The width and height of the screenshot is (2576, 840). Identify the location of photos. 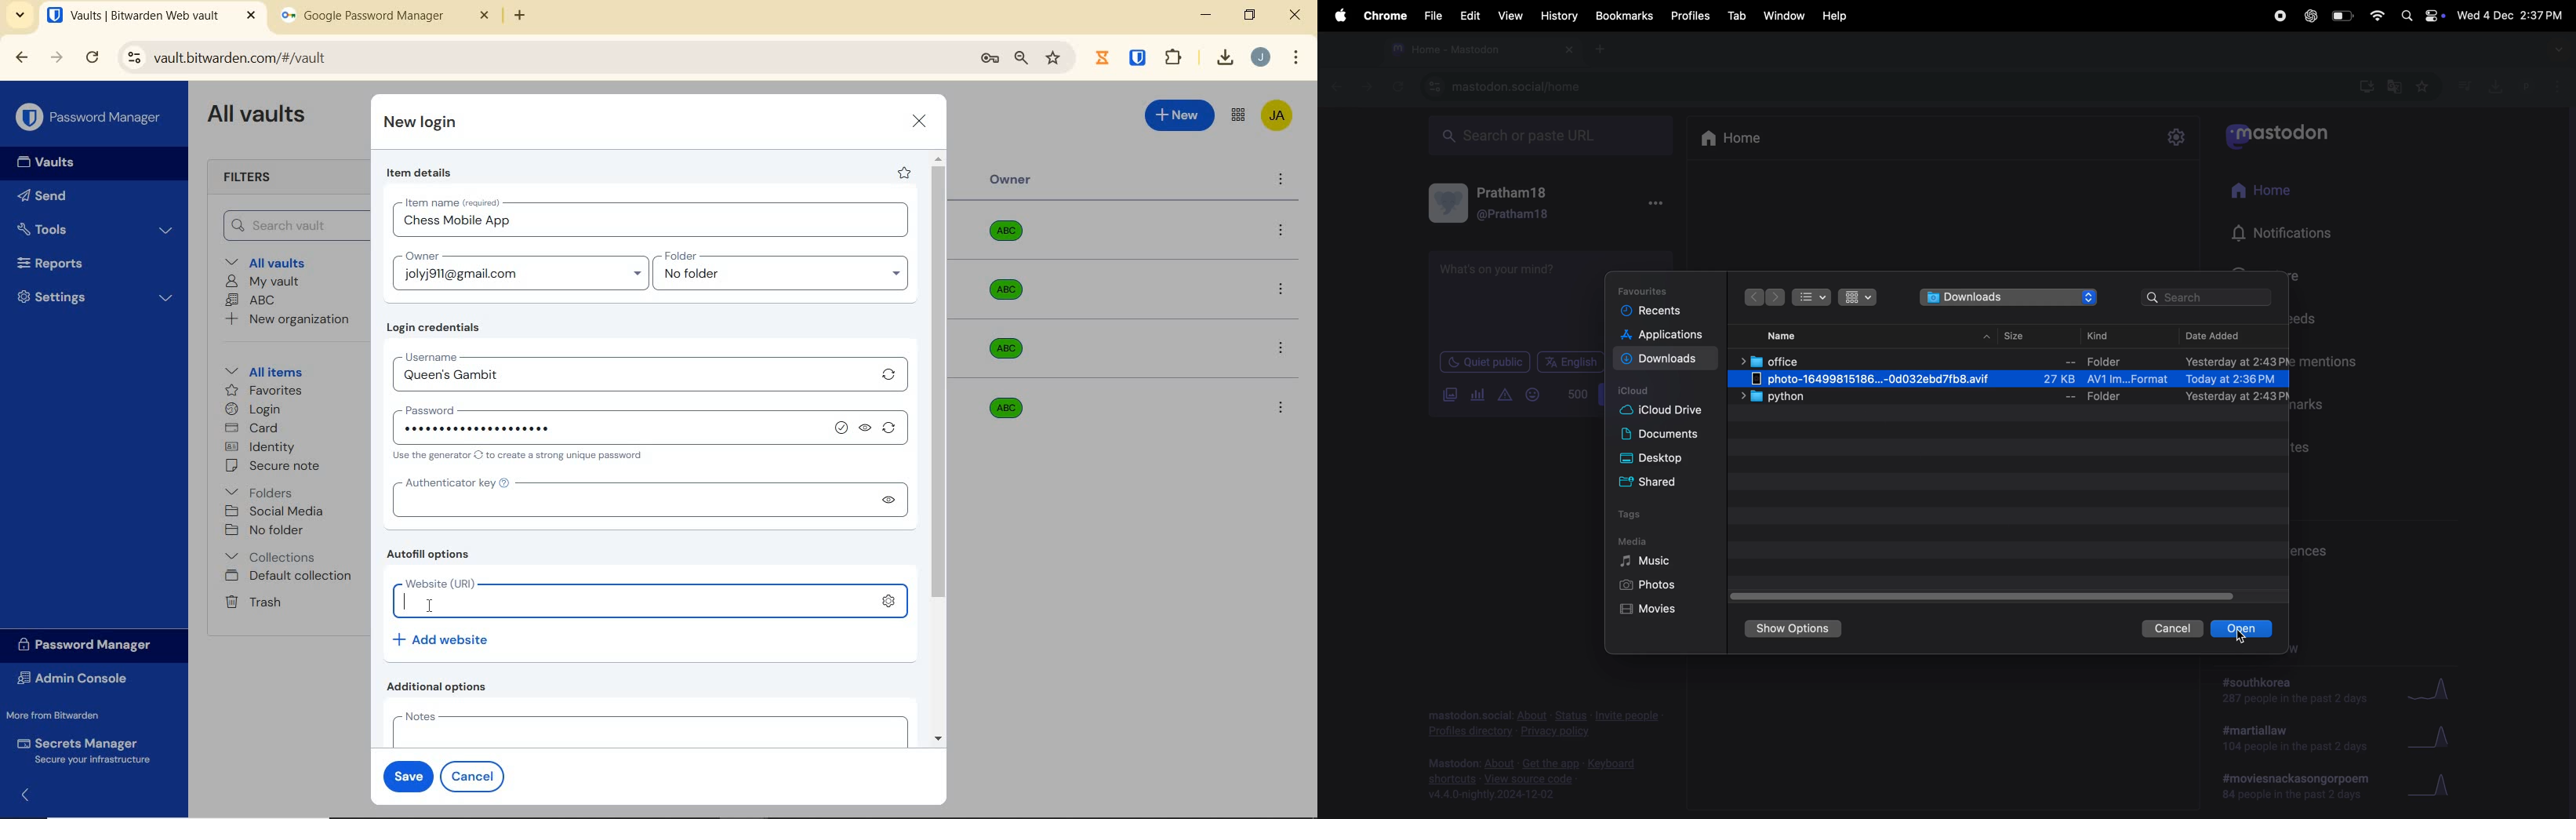
(1650, 585).